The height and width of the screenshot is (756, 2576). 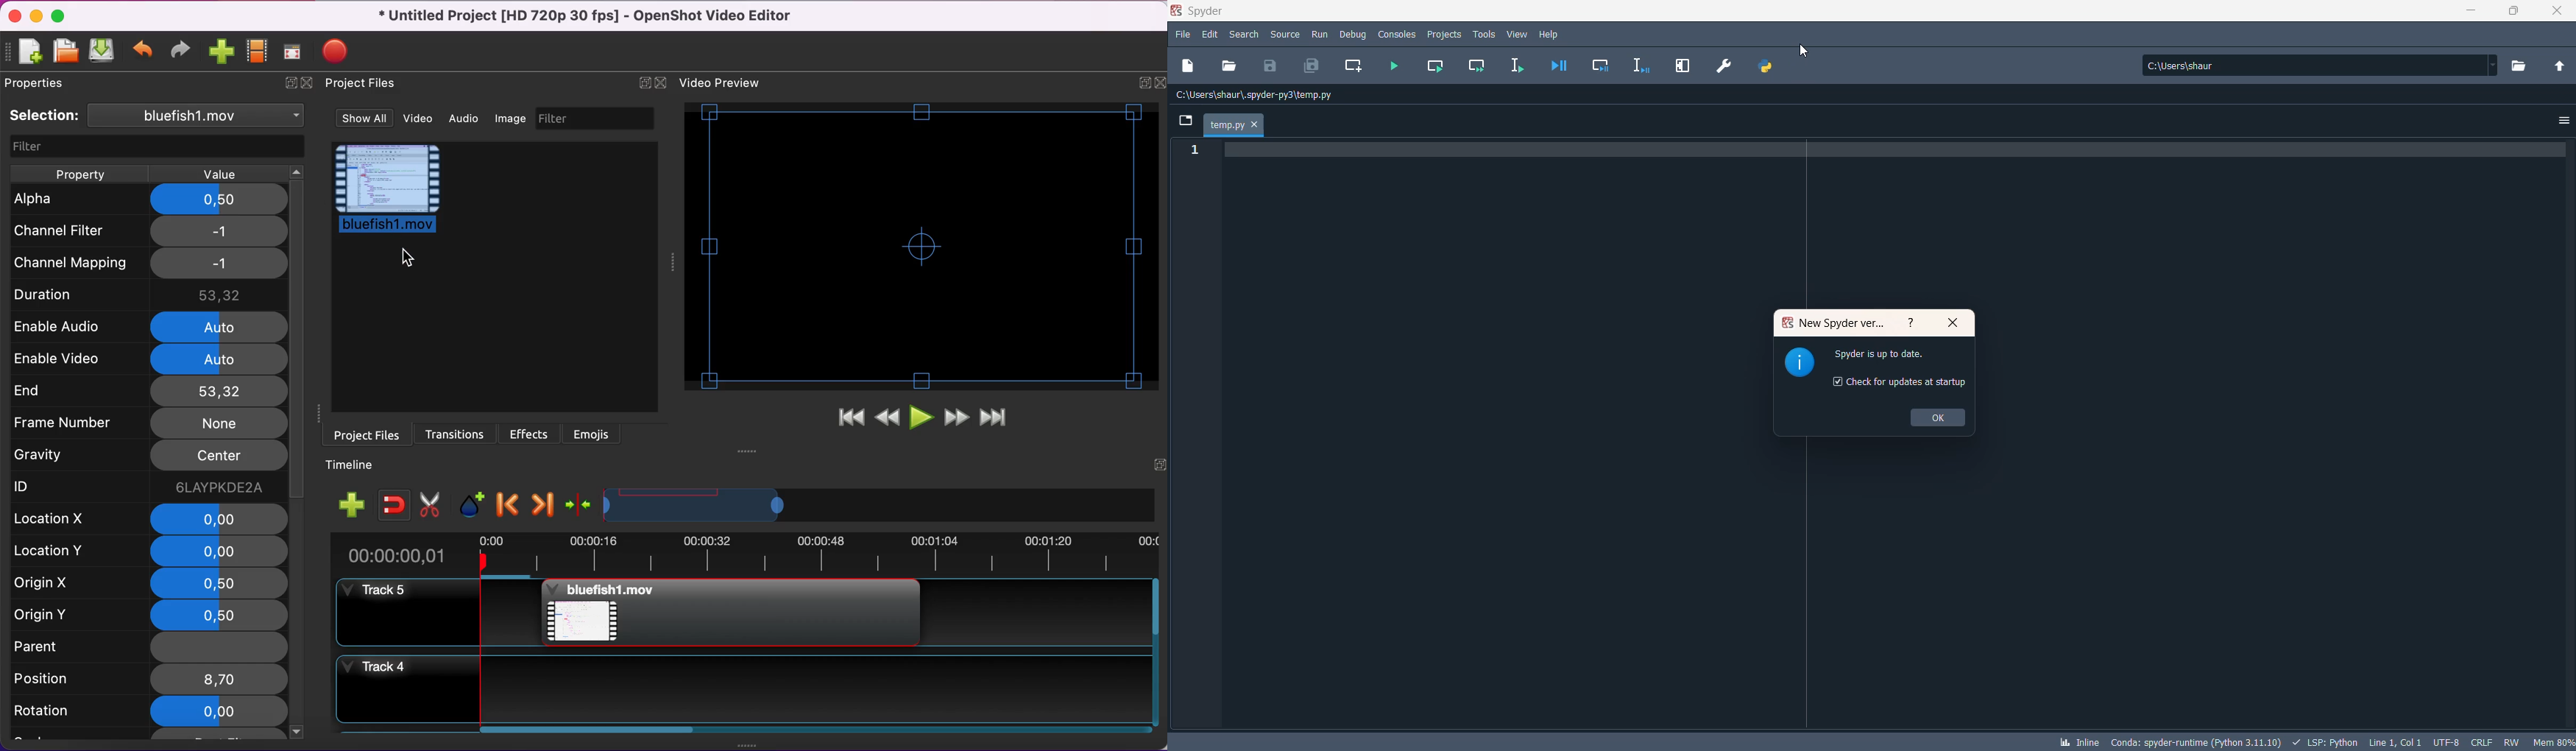 I want to click on parent directory, so click(x=2559, y=66).